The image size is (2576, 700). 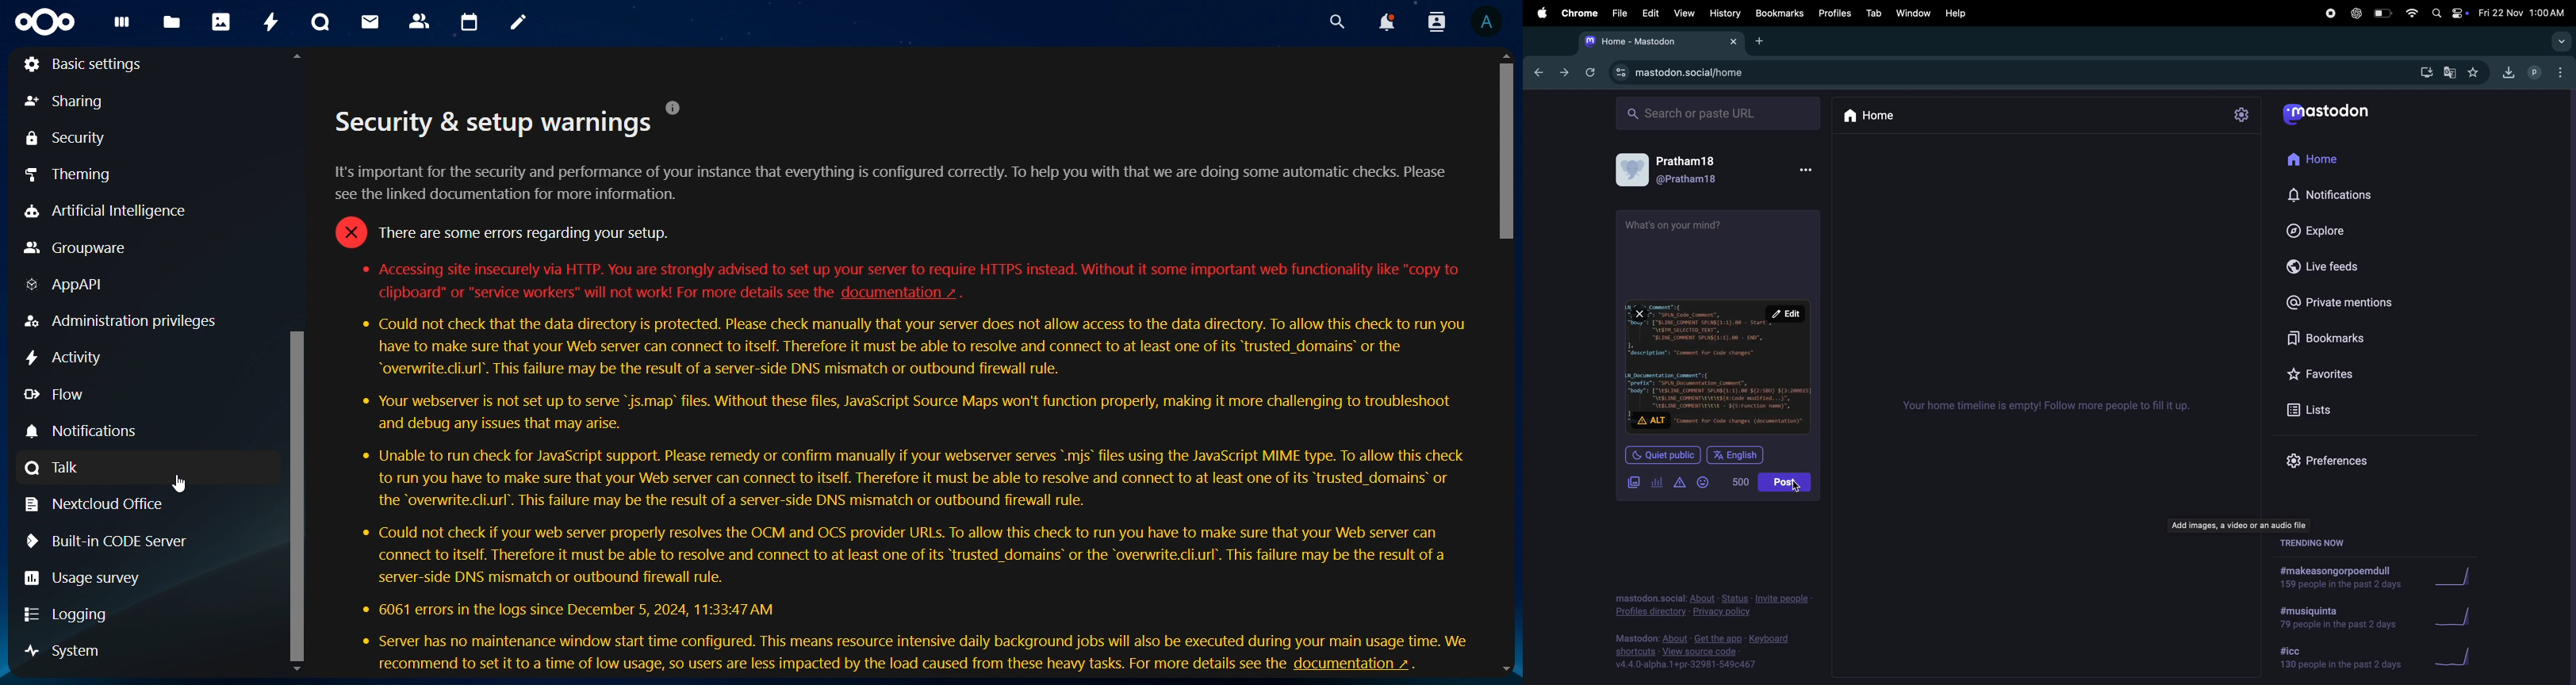 I want to click on explore, so click(x=2326, y=230).